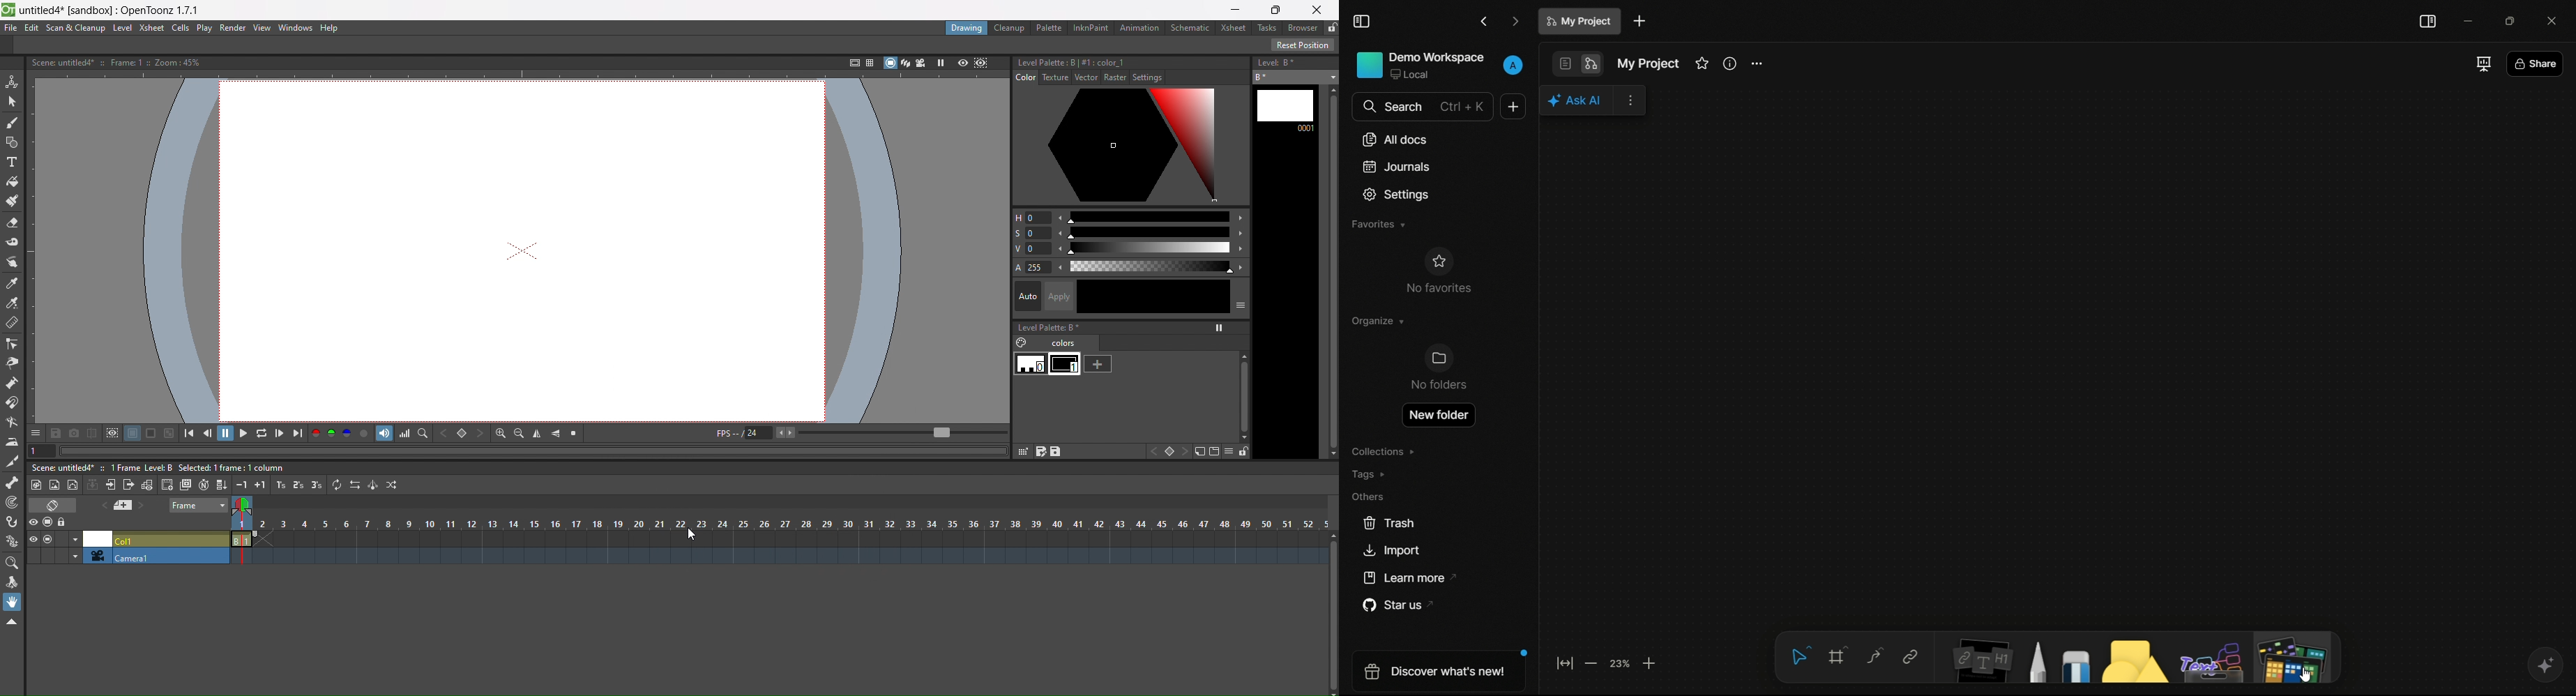 This screenshot has width=2576, height=700. What do you see at coordinates (2515, 21) in the screenshot?
I see `maximize or restore` at bounding box center [2515, 21].